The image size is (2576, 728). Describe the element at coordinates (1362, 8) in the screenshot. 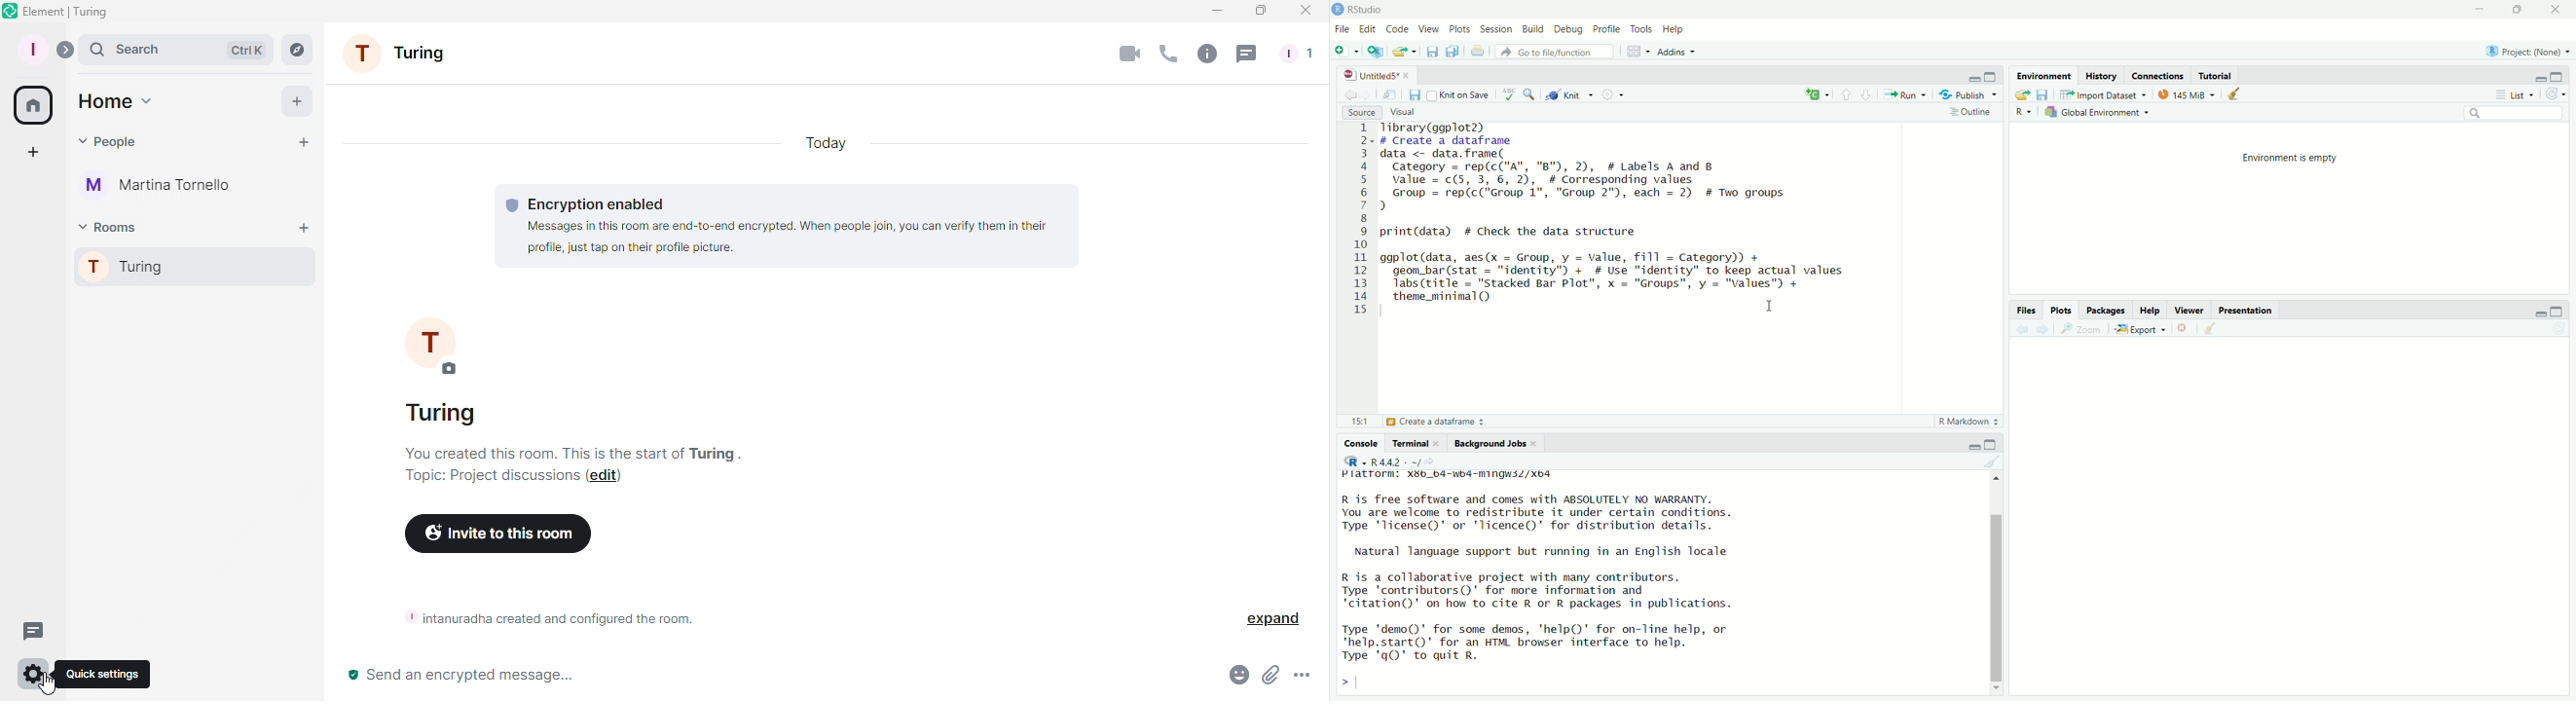

I see `RStudio` at that location.